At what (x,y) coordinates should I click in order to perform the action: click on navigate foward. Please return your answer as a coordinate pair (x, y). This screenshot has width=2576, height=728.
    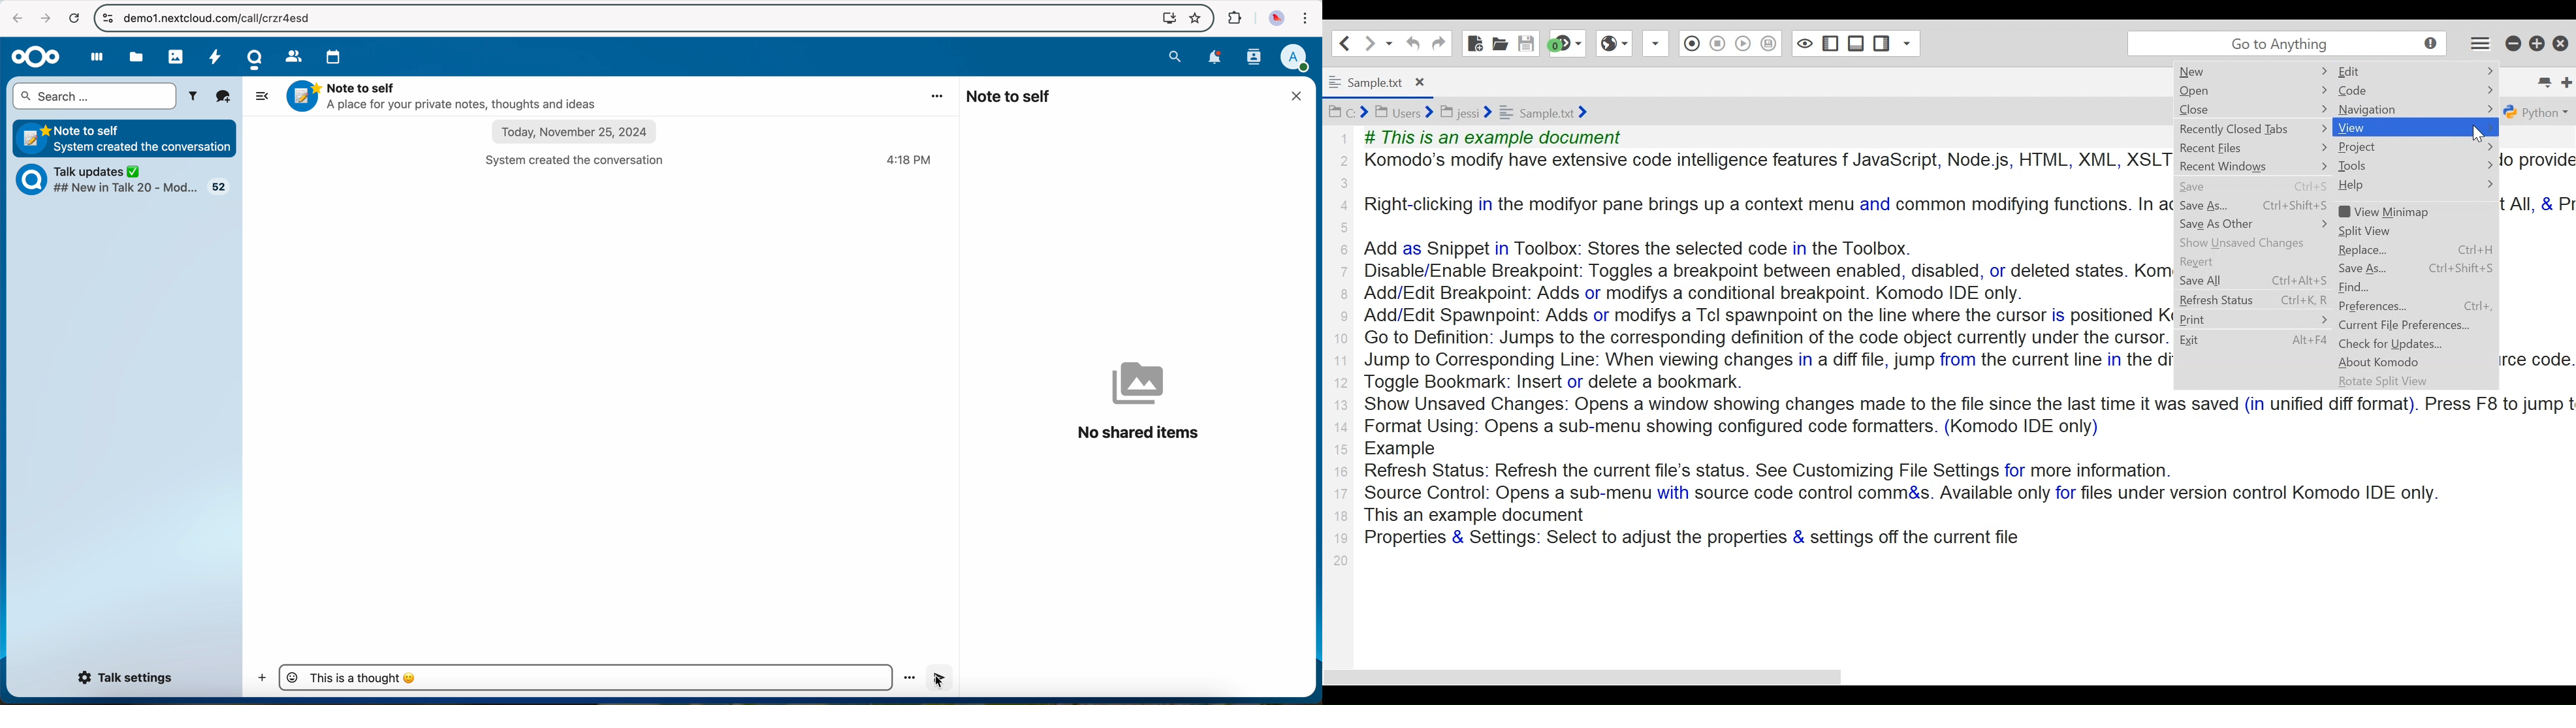
    Looking at the image, I should click on (44, 19).